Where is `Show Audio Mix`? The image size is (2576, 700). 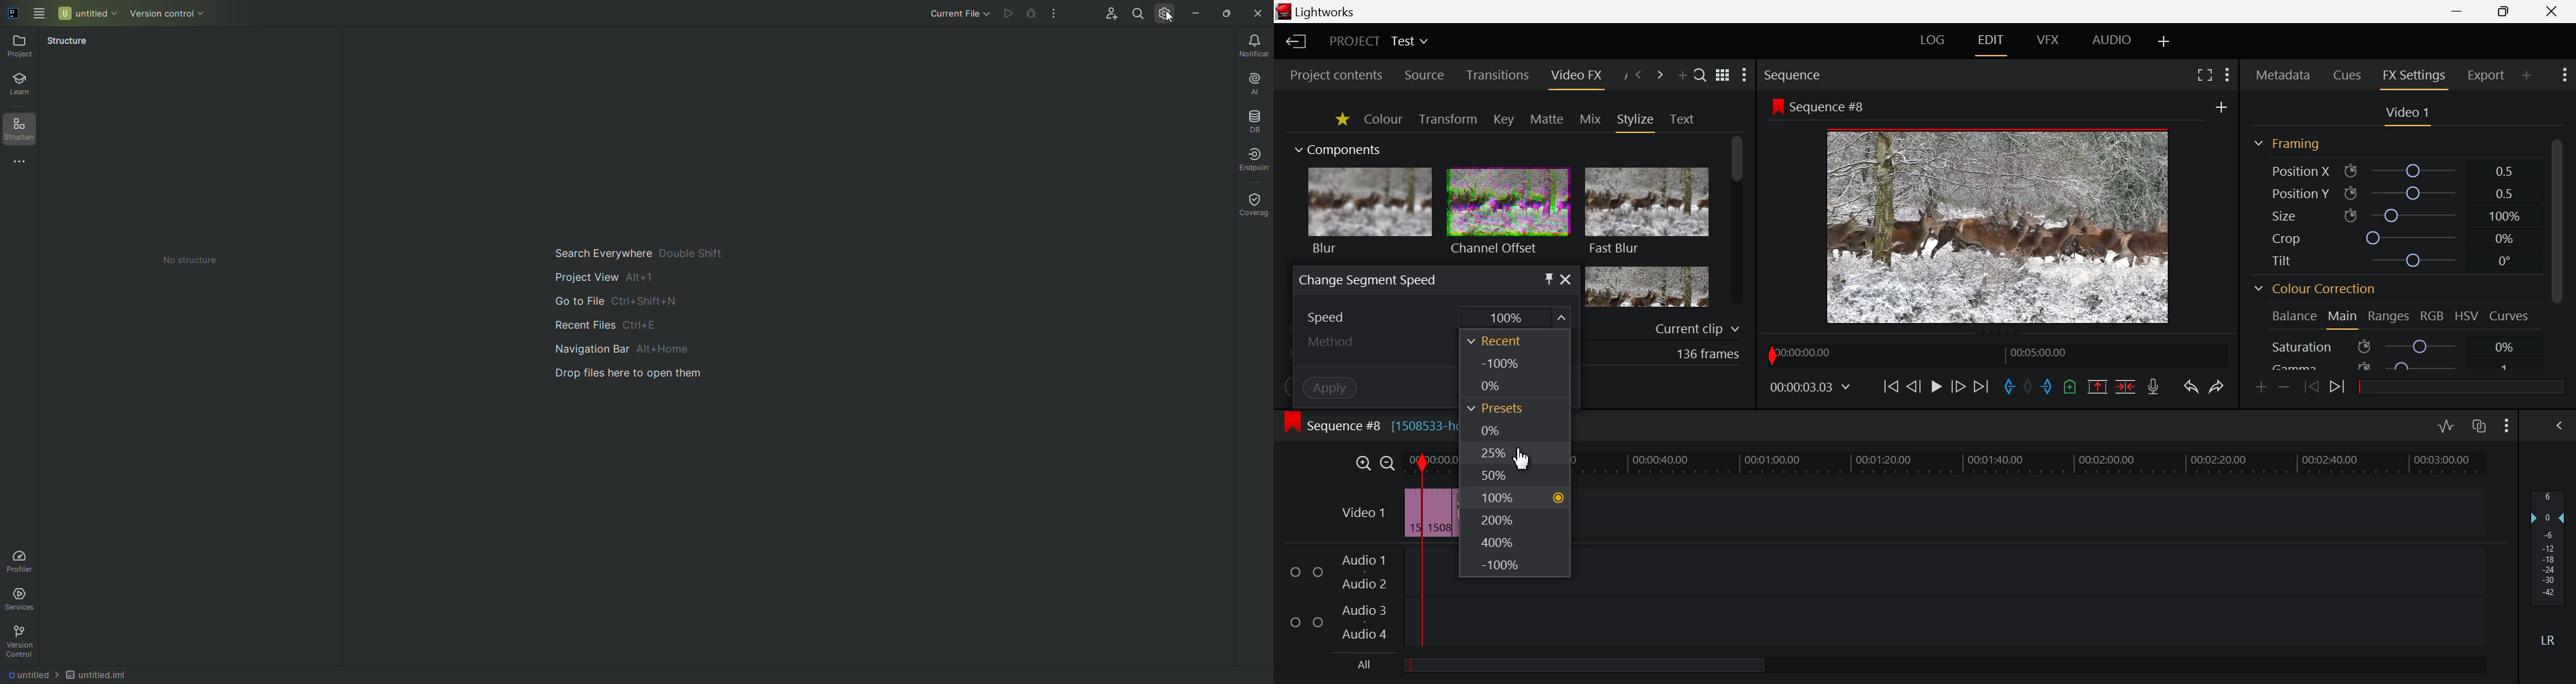
Show Audio Mix is located at coordinates (2560, 426).